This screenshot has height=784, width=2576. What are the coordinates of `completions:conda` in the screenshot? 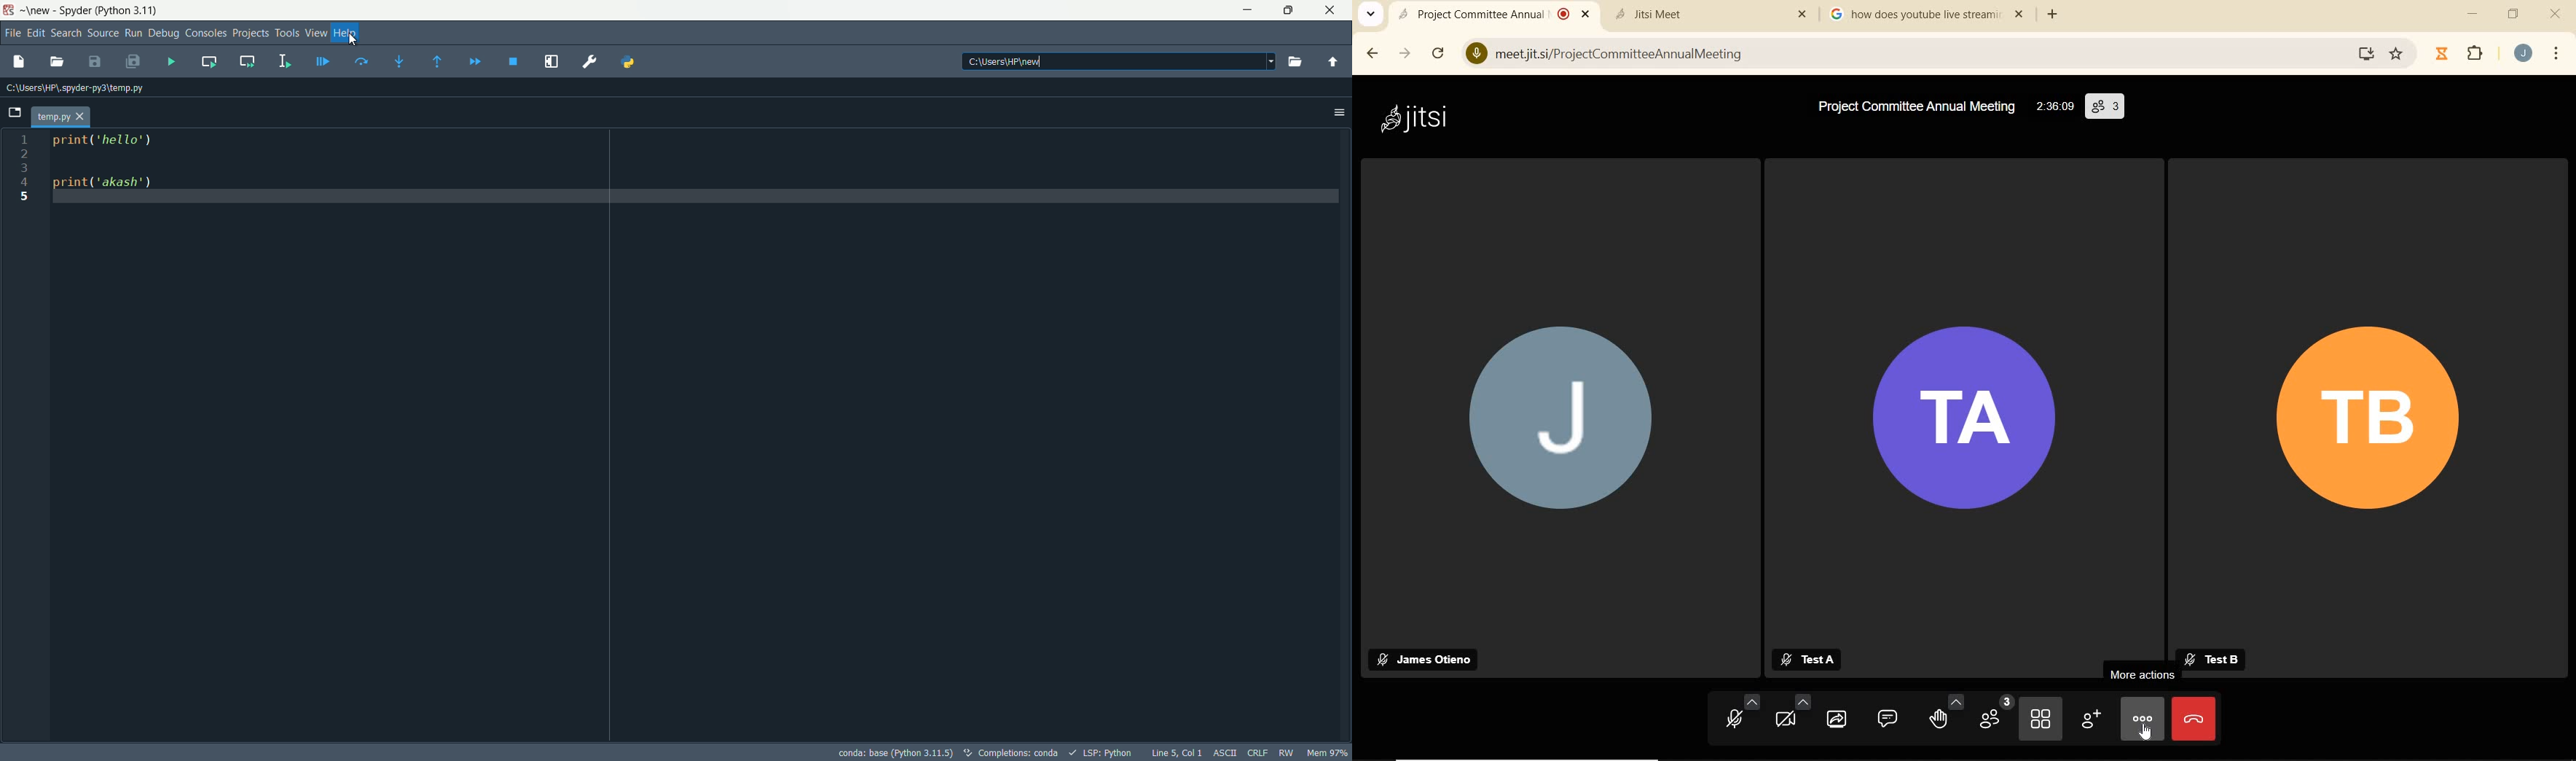 It's located at (1013, 753).